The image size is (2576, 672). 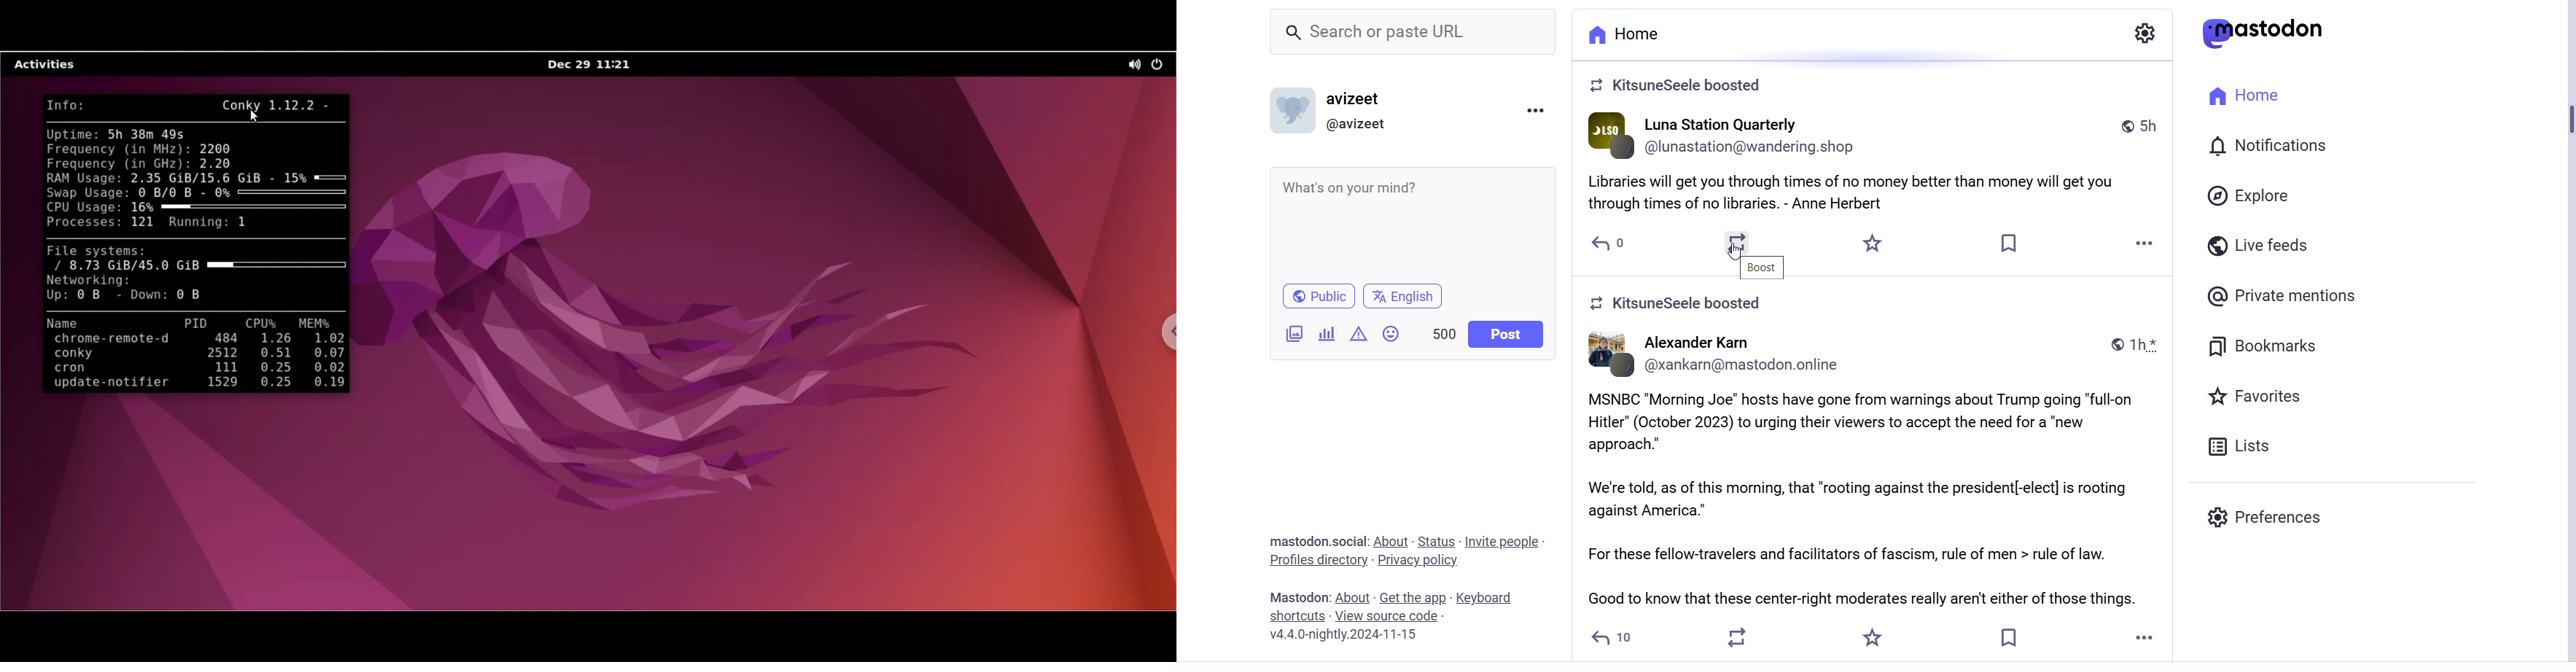 What do you see at coordinates (1504, 334) in the screenshot?
I see `Post` at bounding box center [1504, 334].